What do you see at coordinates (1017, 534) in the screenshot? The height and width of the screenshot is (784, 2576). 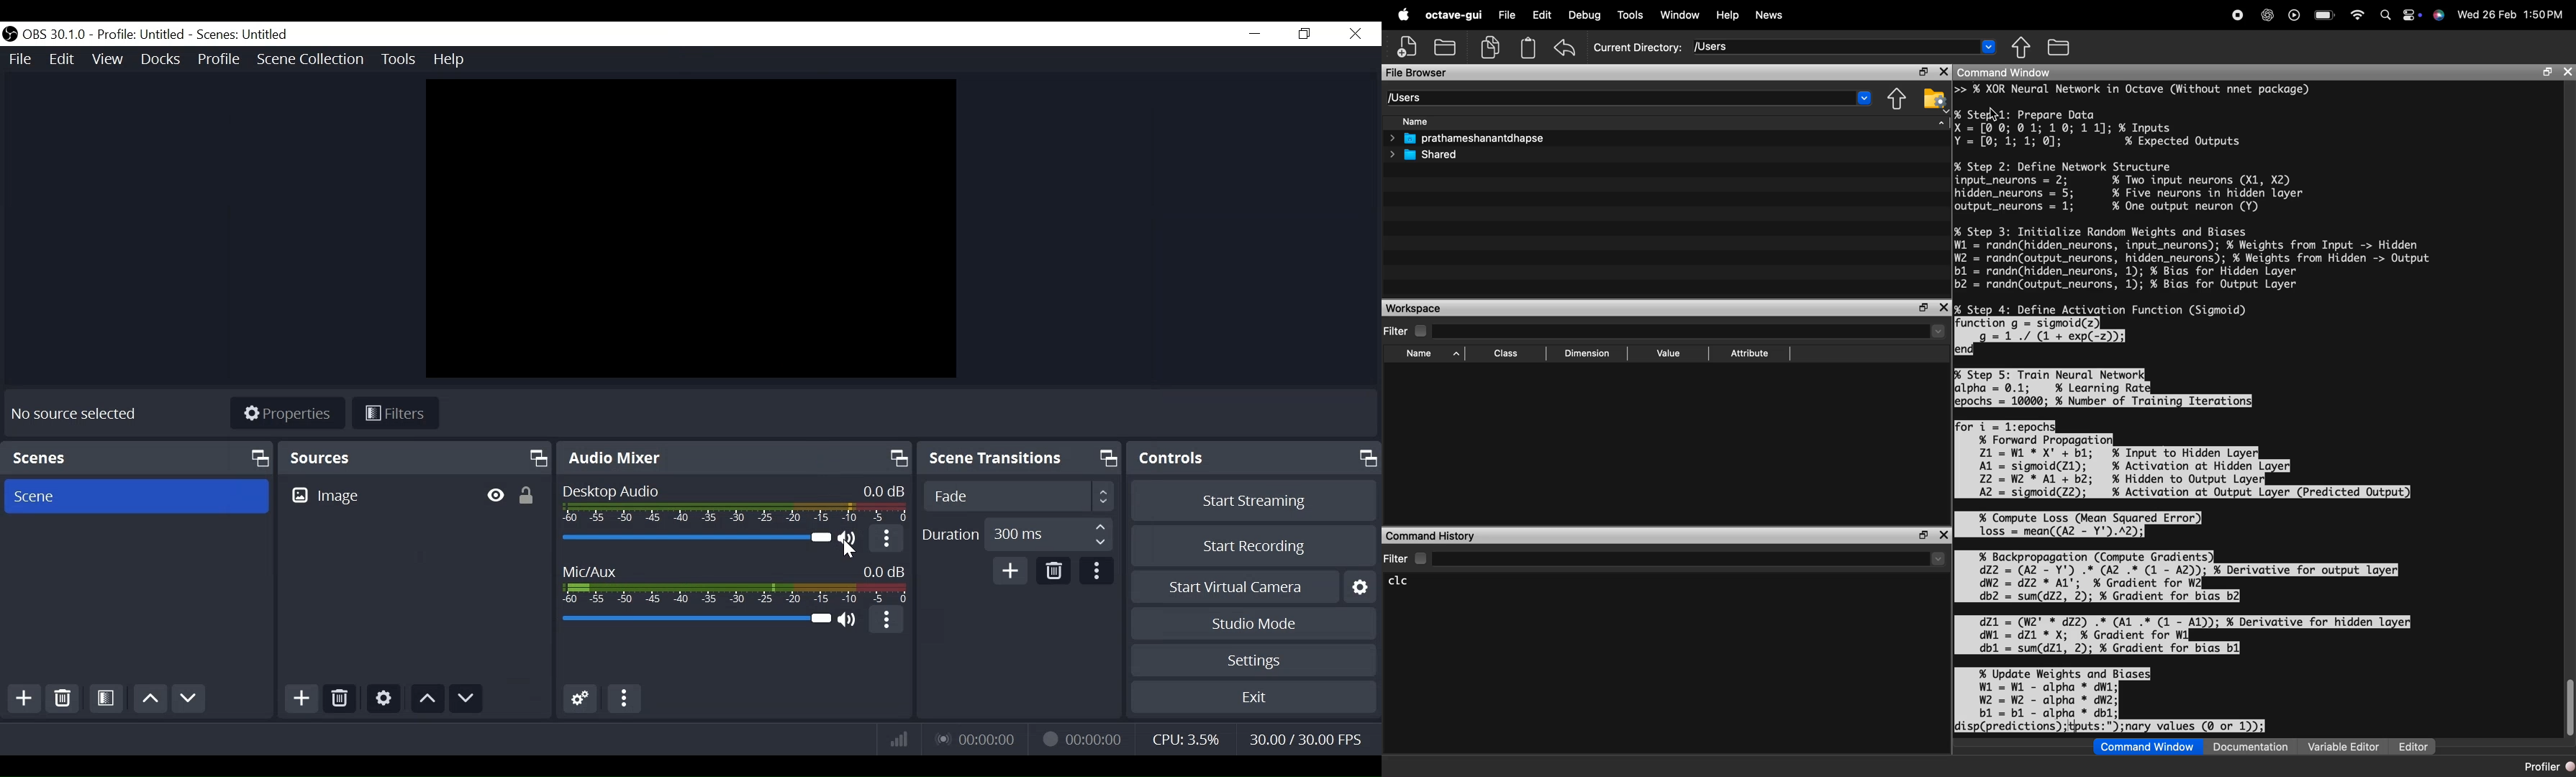 I see `Duration` at bounding box center [1017, 534].